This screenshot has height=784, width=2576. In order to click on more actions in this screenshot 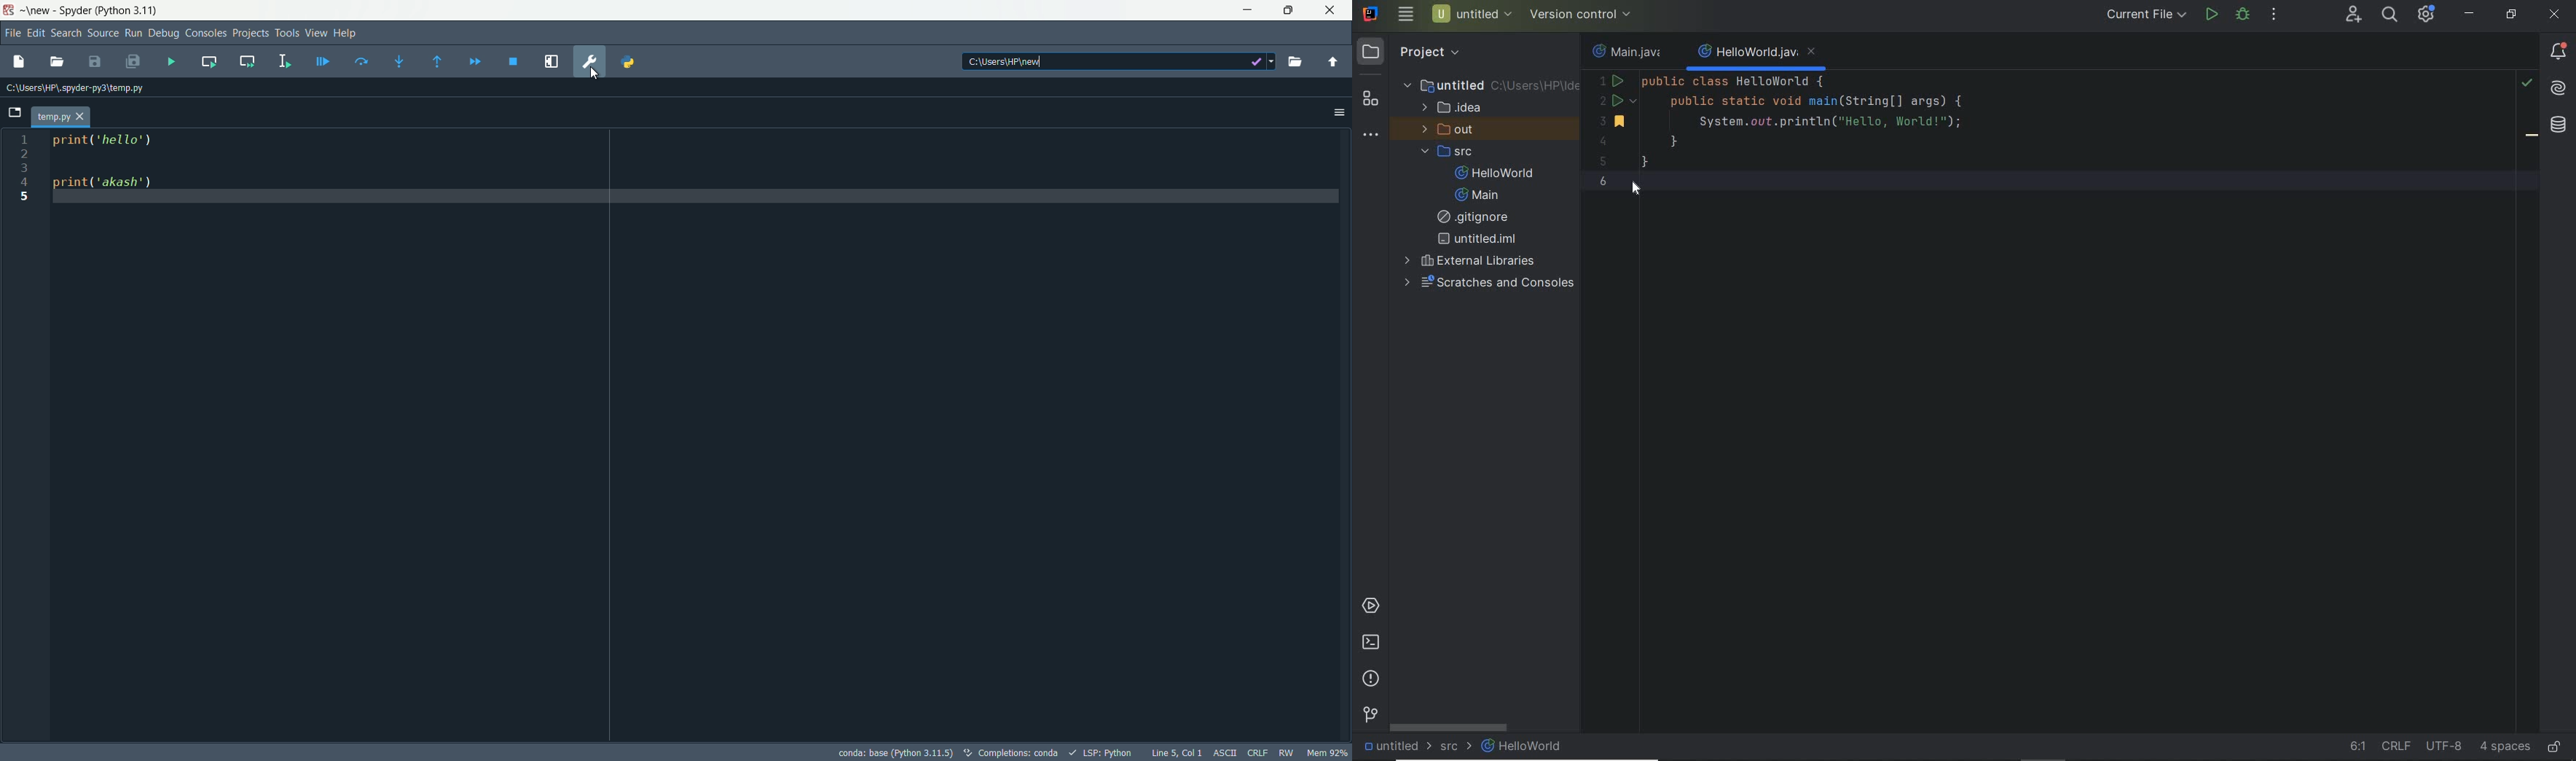, I will do `click(2275, 15)`.